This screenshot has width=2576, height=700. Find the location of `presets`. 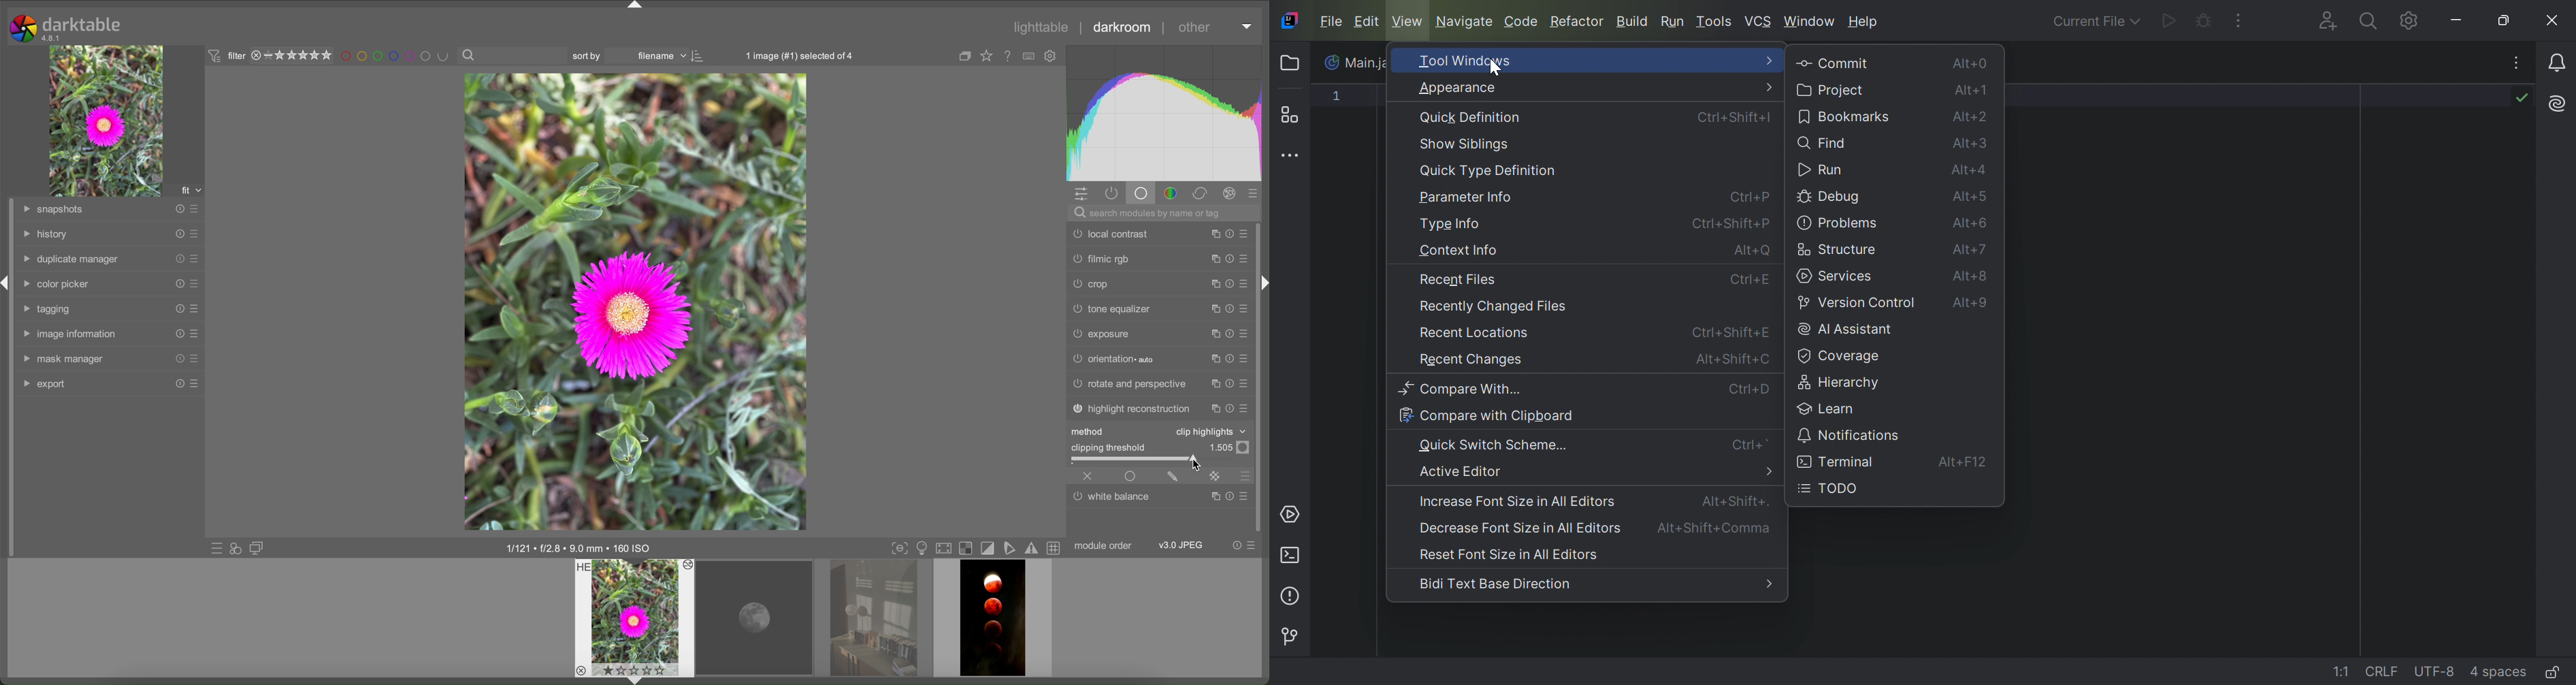

presets is located at coordinates (1246, 476).